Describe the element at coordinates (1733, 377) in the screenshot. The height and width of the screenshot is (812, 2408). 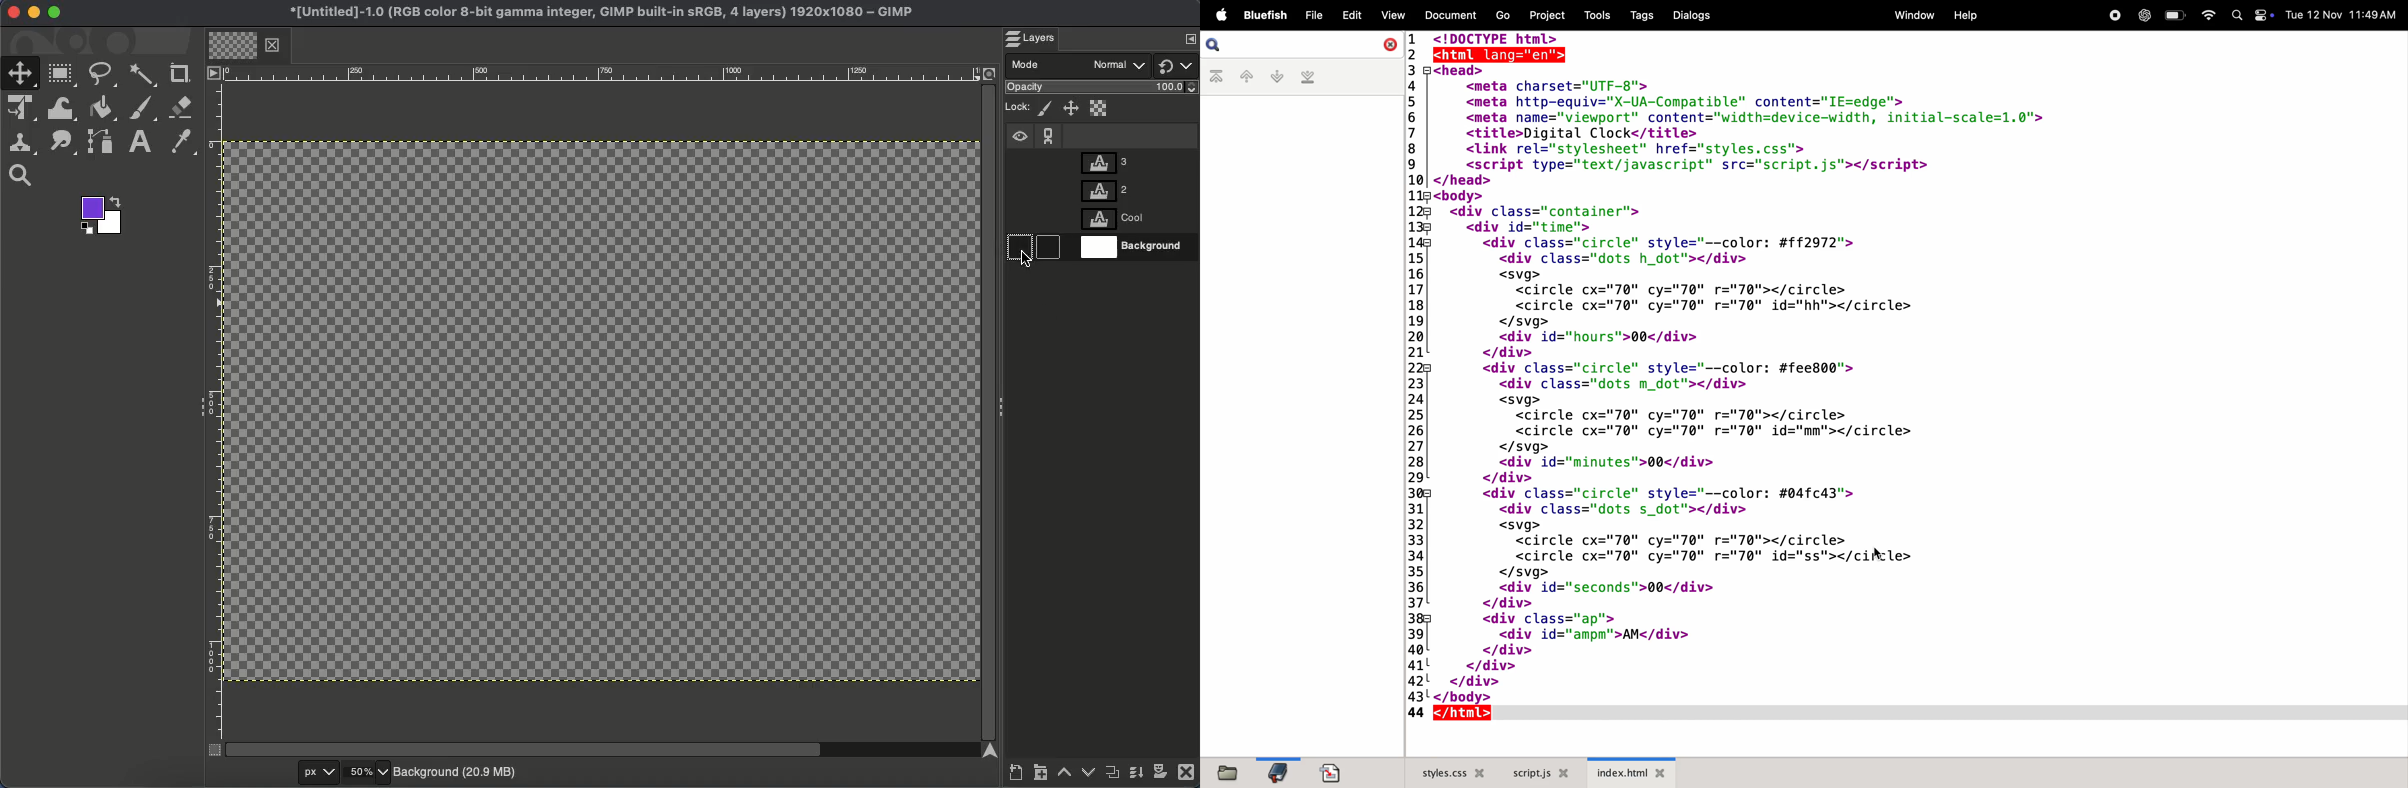
I see `code block` at that location.